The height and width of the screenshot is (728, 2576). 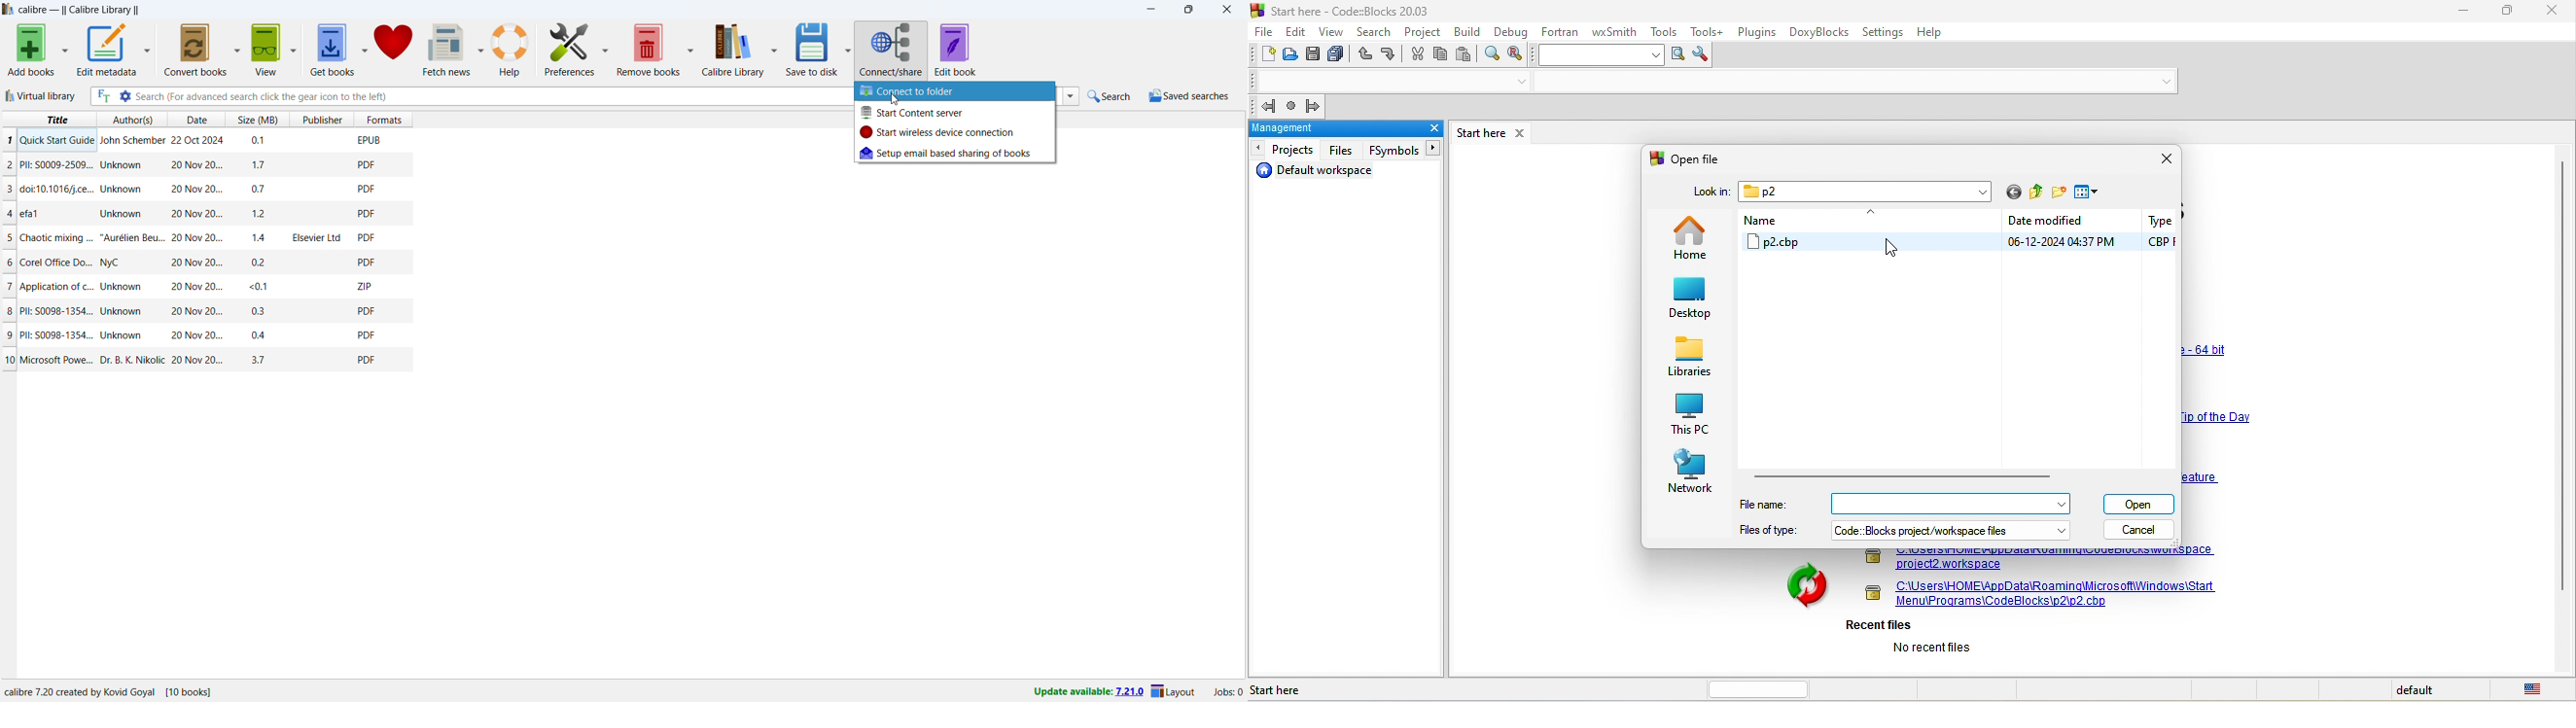 What do you see at coordinates (333, 50) in the screenshot?
I see `get books` at bounding box center [333, 50].